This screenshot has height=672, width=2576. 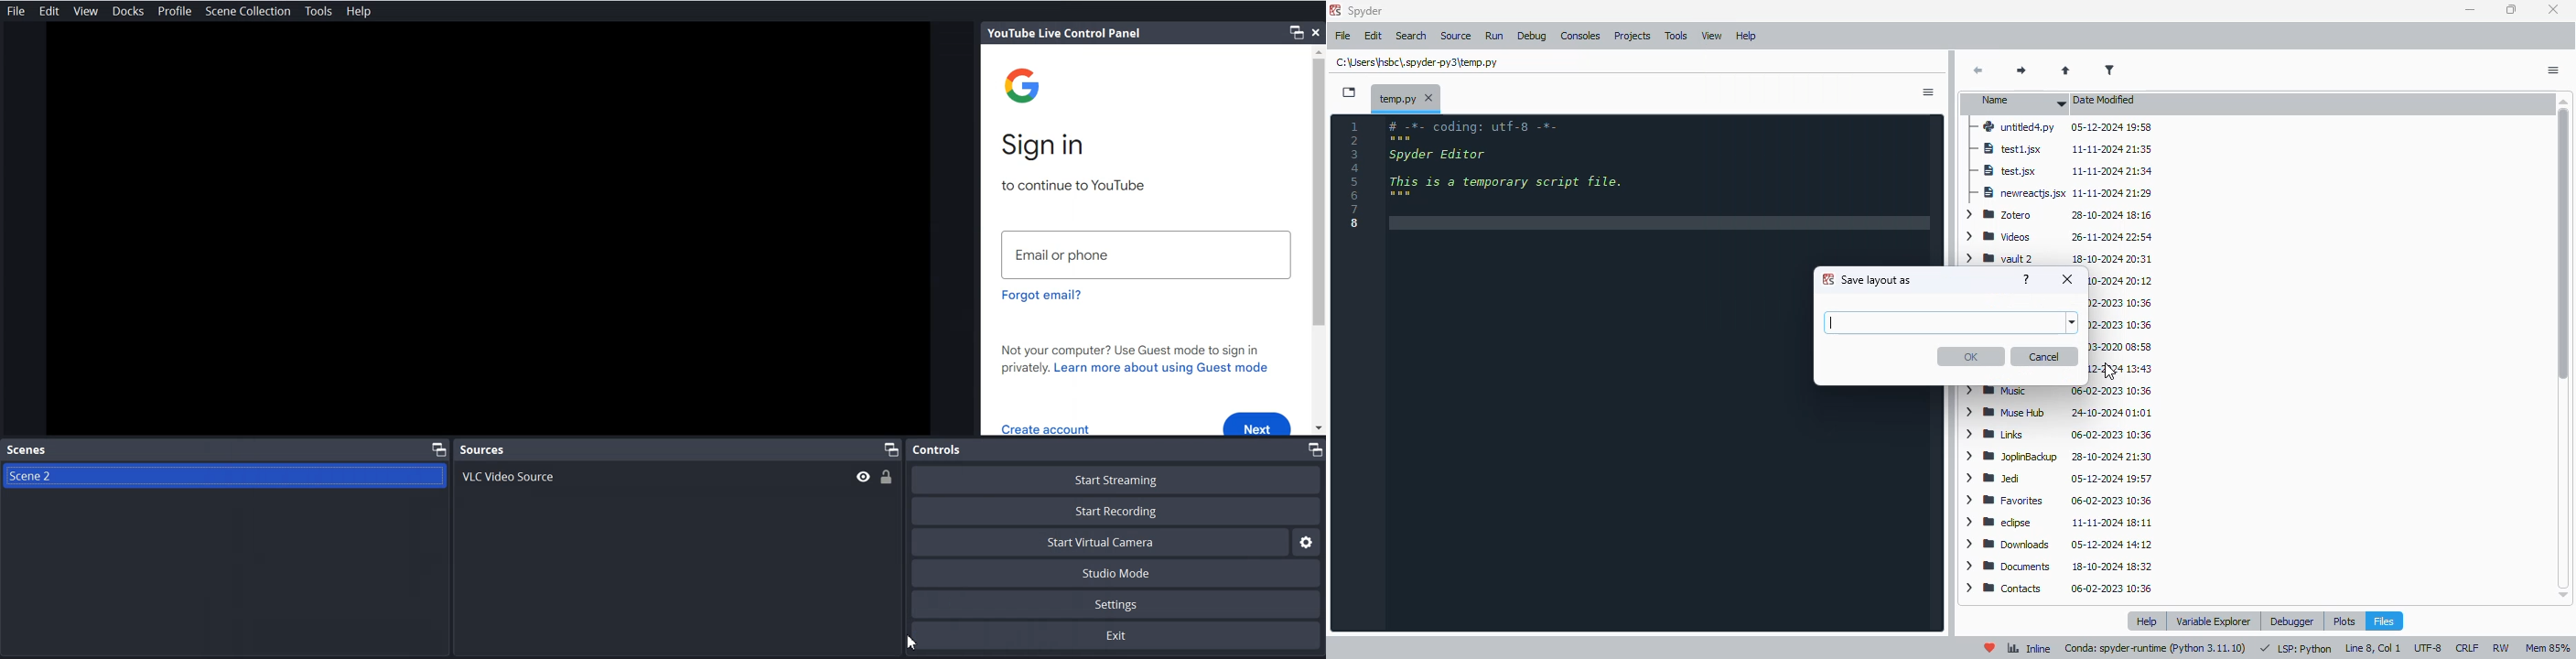 What do you see at coordinates (2156, 649) in the screenshot?
I see `conda: spyder-runtime (python 3. 11. 10)` at bounding box center [2156, 649].